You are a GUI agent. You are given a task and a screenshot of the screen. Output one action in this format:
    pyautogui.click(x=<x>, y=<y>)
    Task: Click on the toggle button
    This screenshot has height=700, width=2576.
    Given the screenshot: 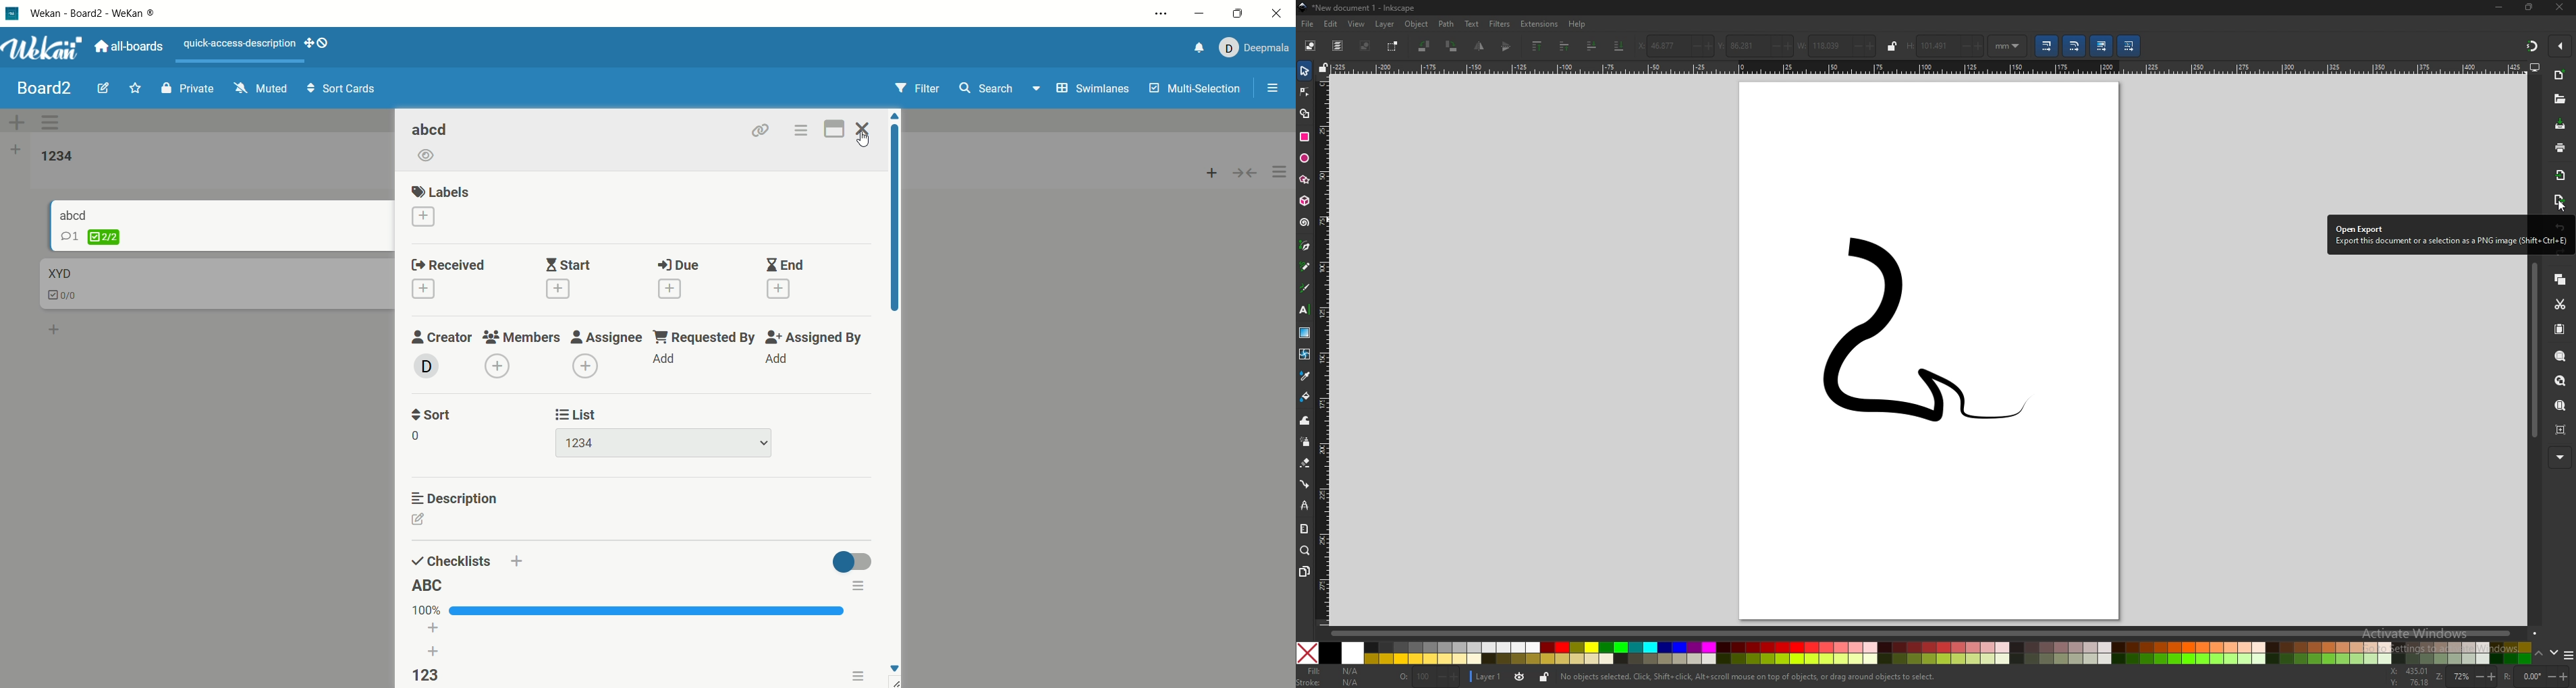 What is the action you would take?
    pyautogui.click(x=855, y=558)
    